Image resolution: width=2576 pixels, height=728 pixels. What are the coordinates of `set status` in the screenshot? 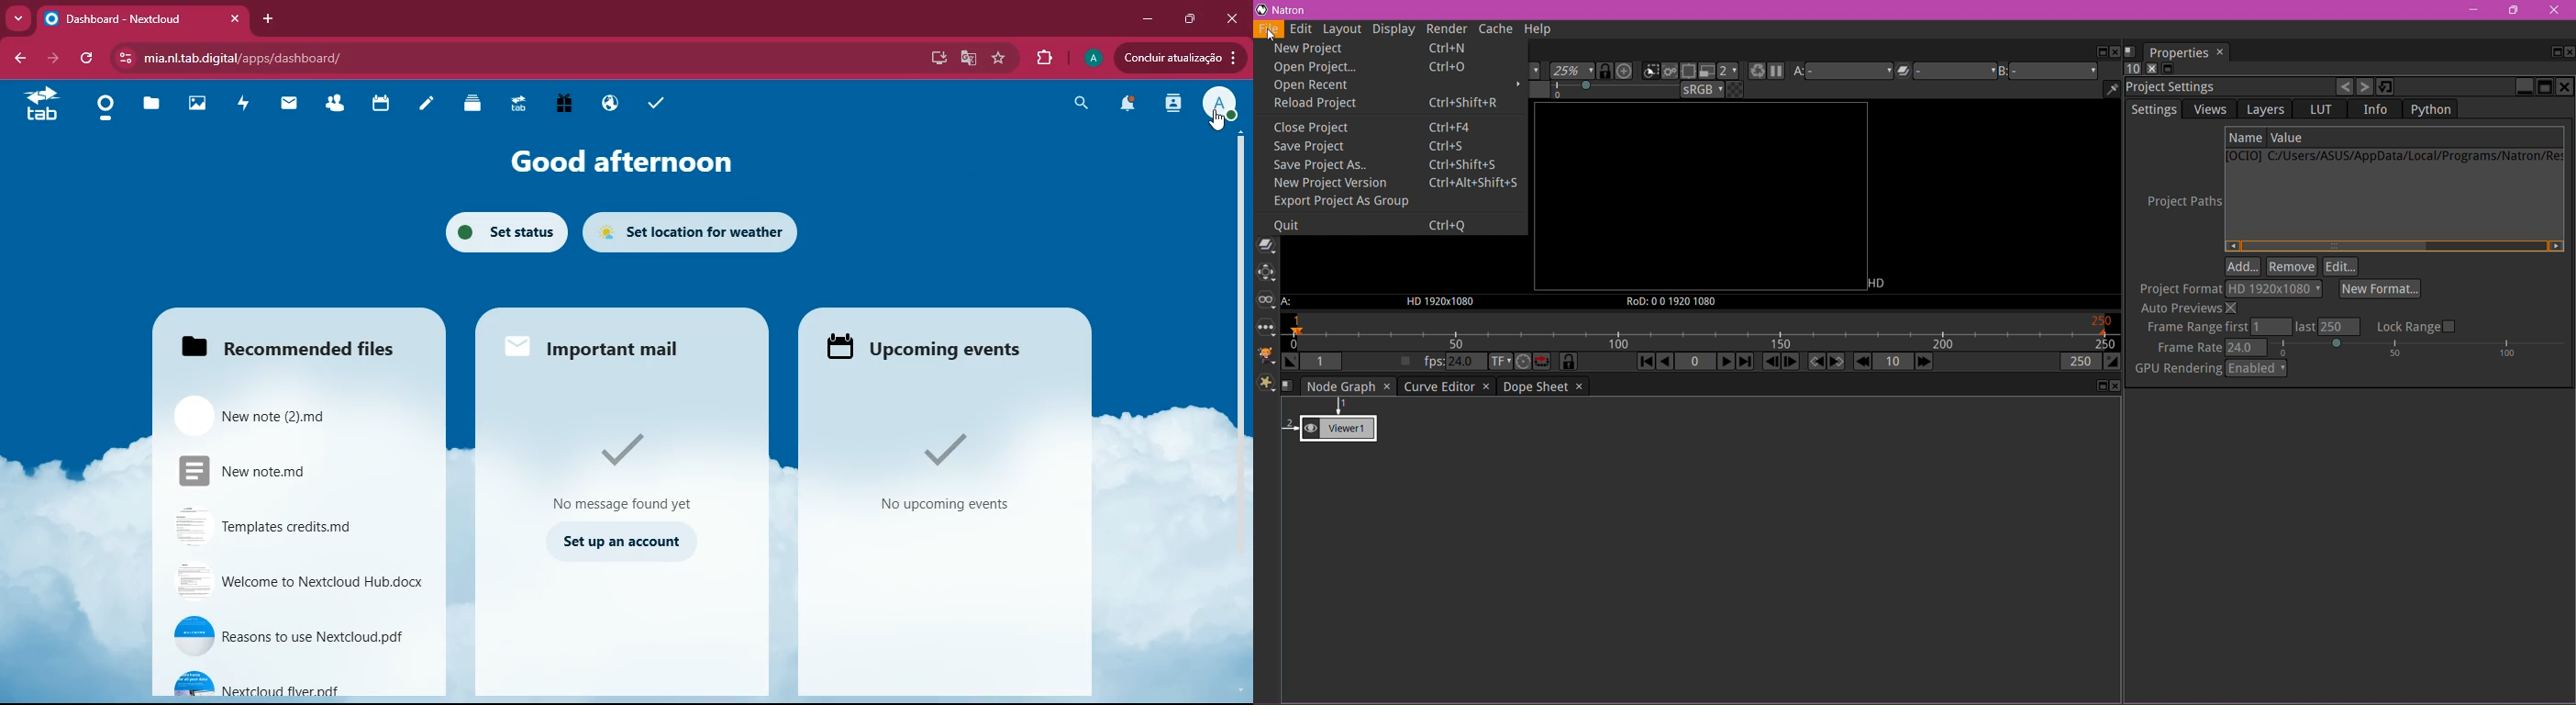 It's located at (498, 230).